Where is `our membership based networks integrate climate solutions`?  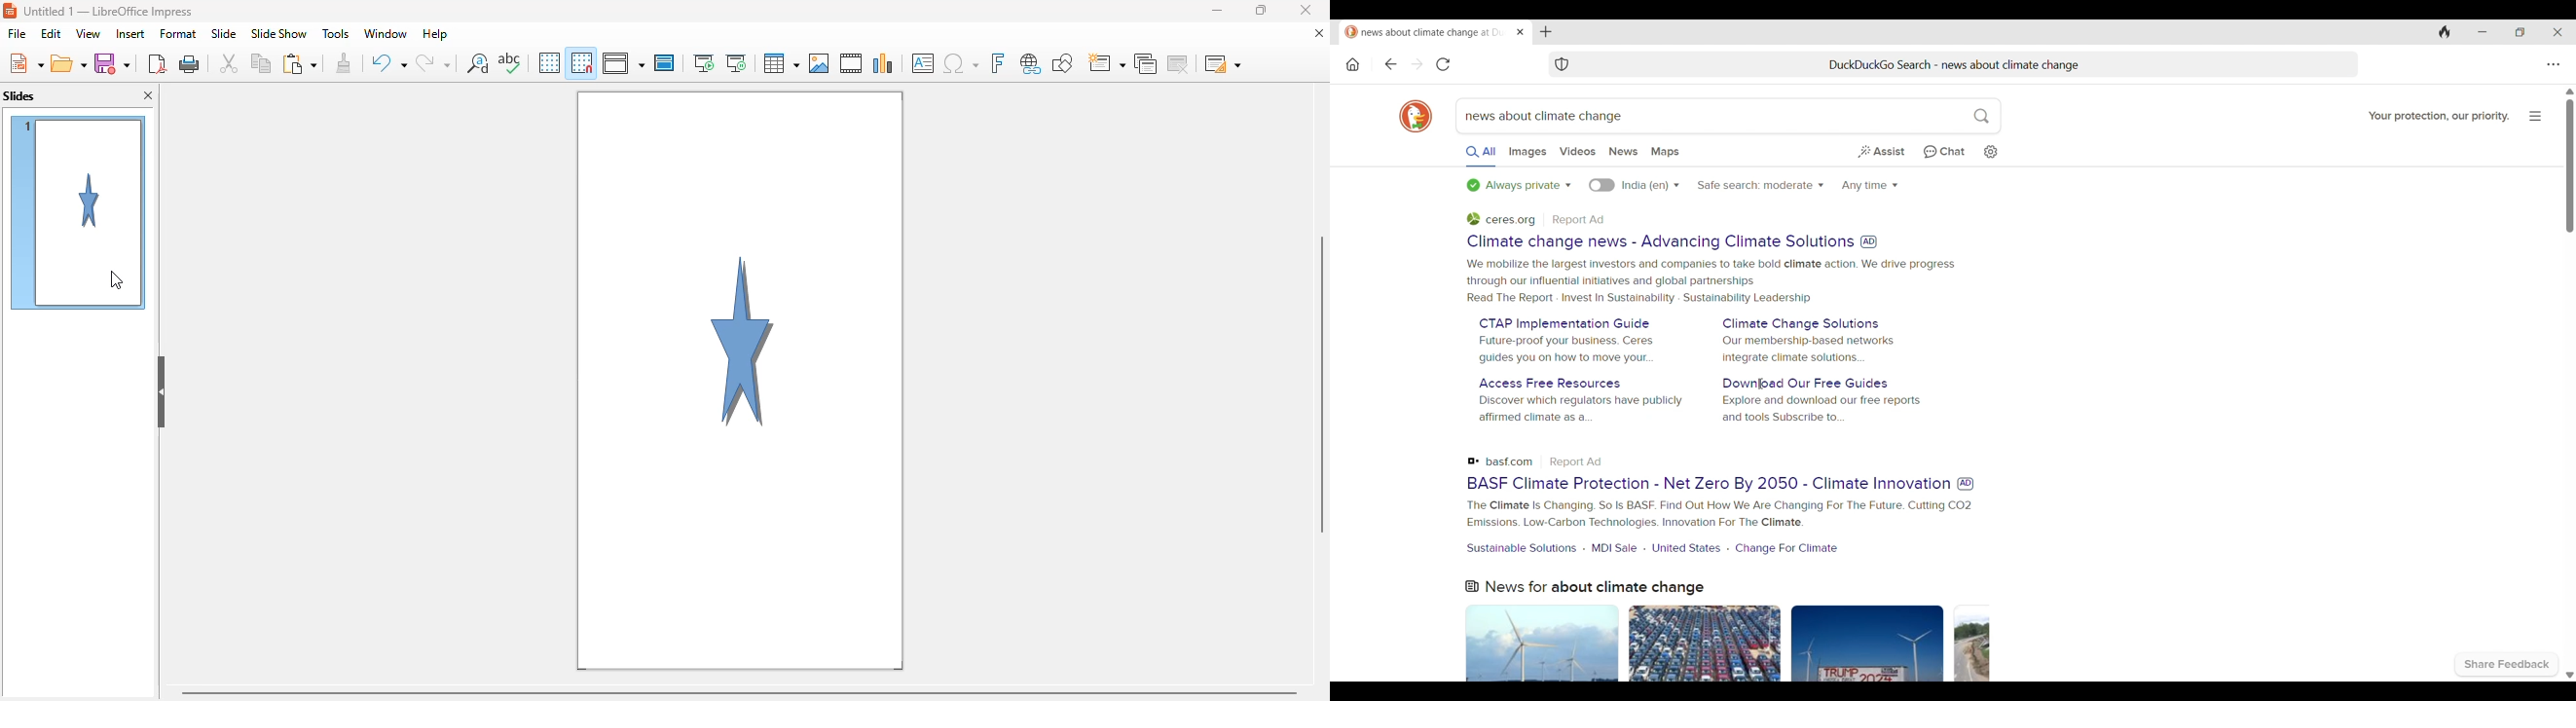 our membership based networks integrate climate solutions is located at coordinates (1809, 349).